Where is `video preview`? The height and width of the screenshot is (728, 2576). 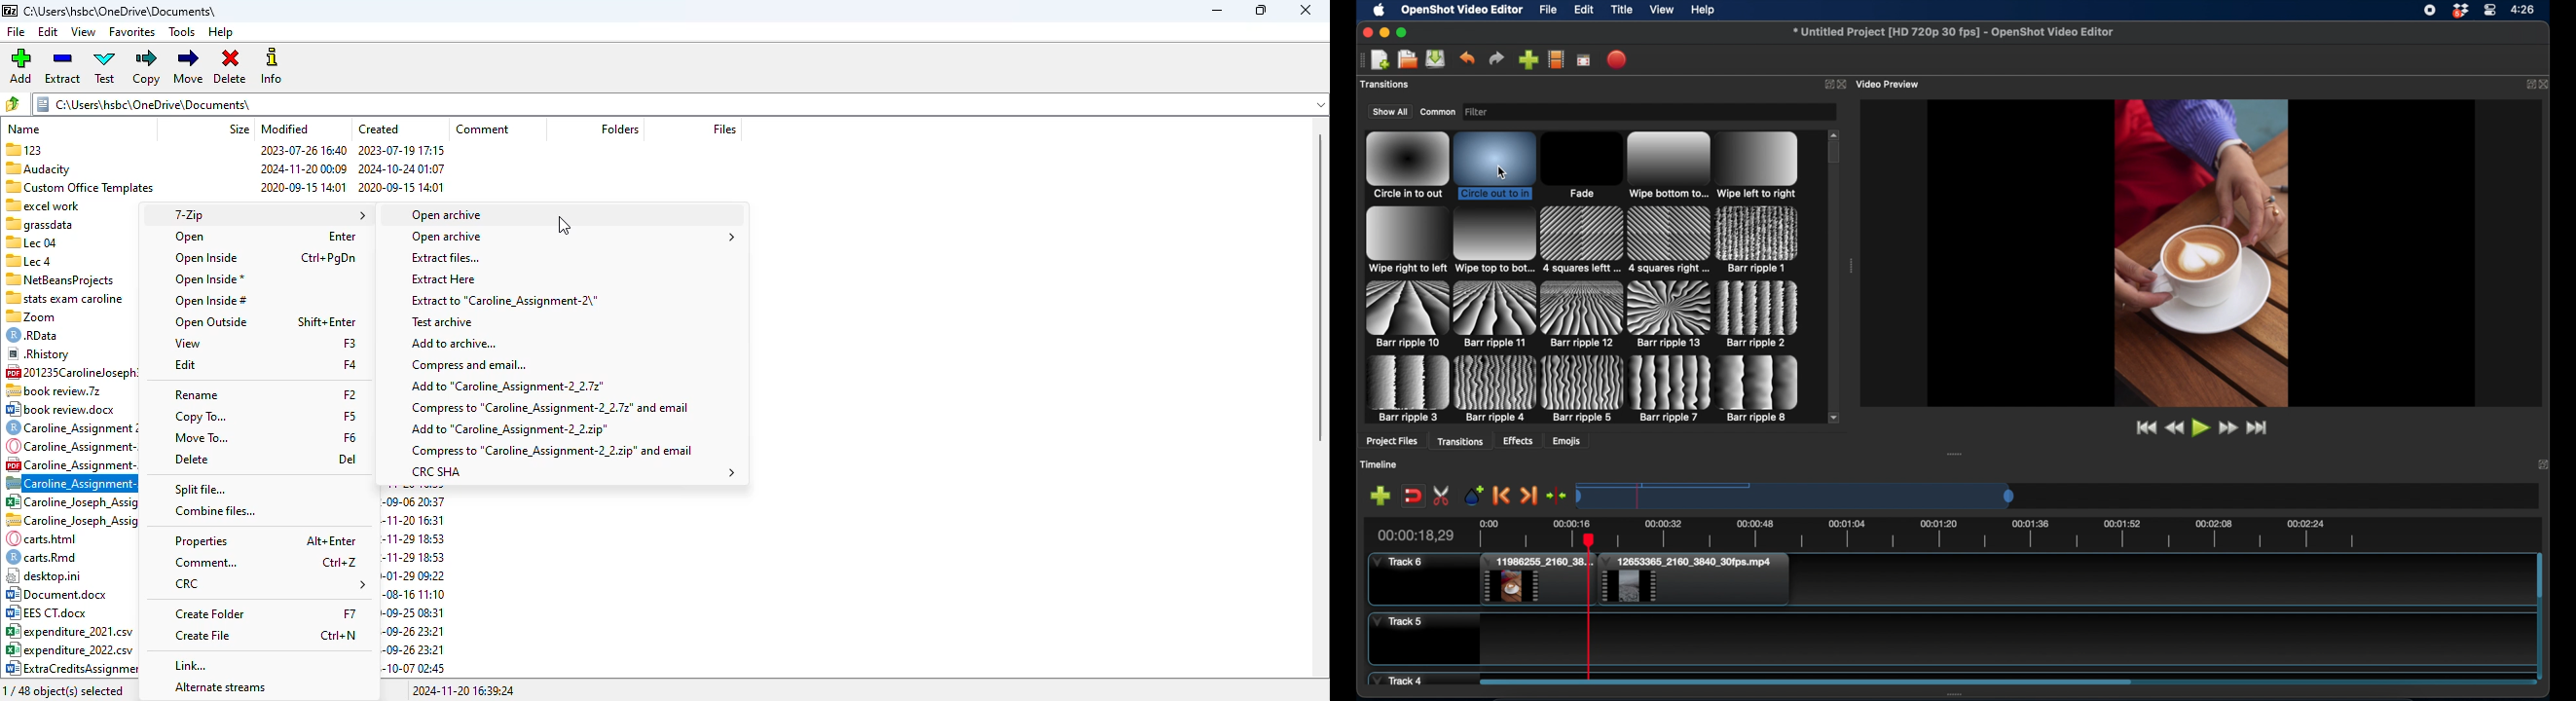 video preview is located at coordinates (2201, 252).